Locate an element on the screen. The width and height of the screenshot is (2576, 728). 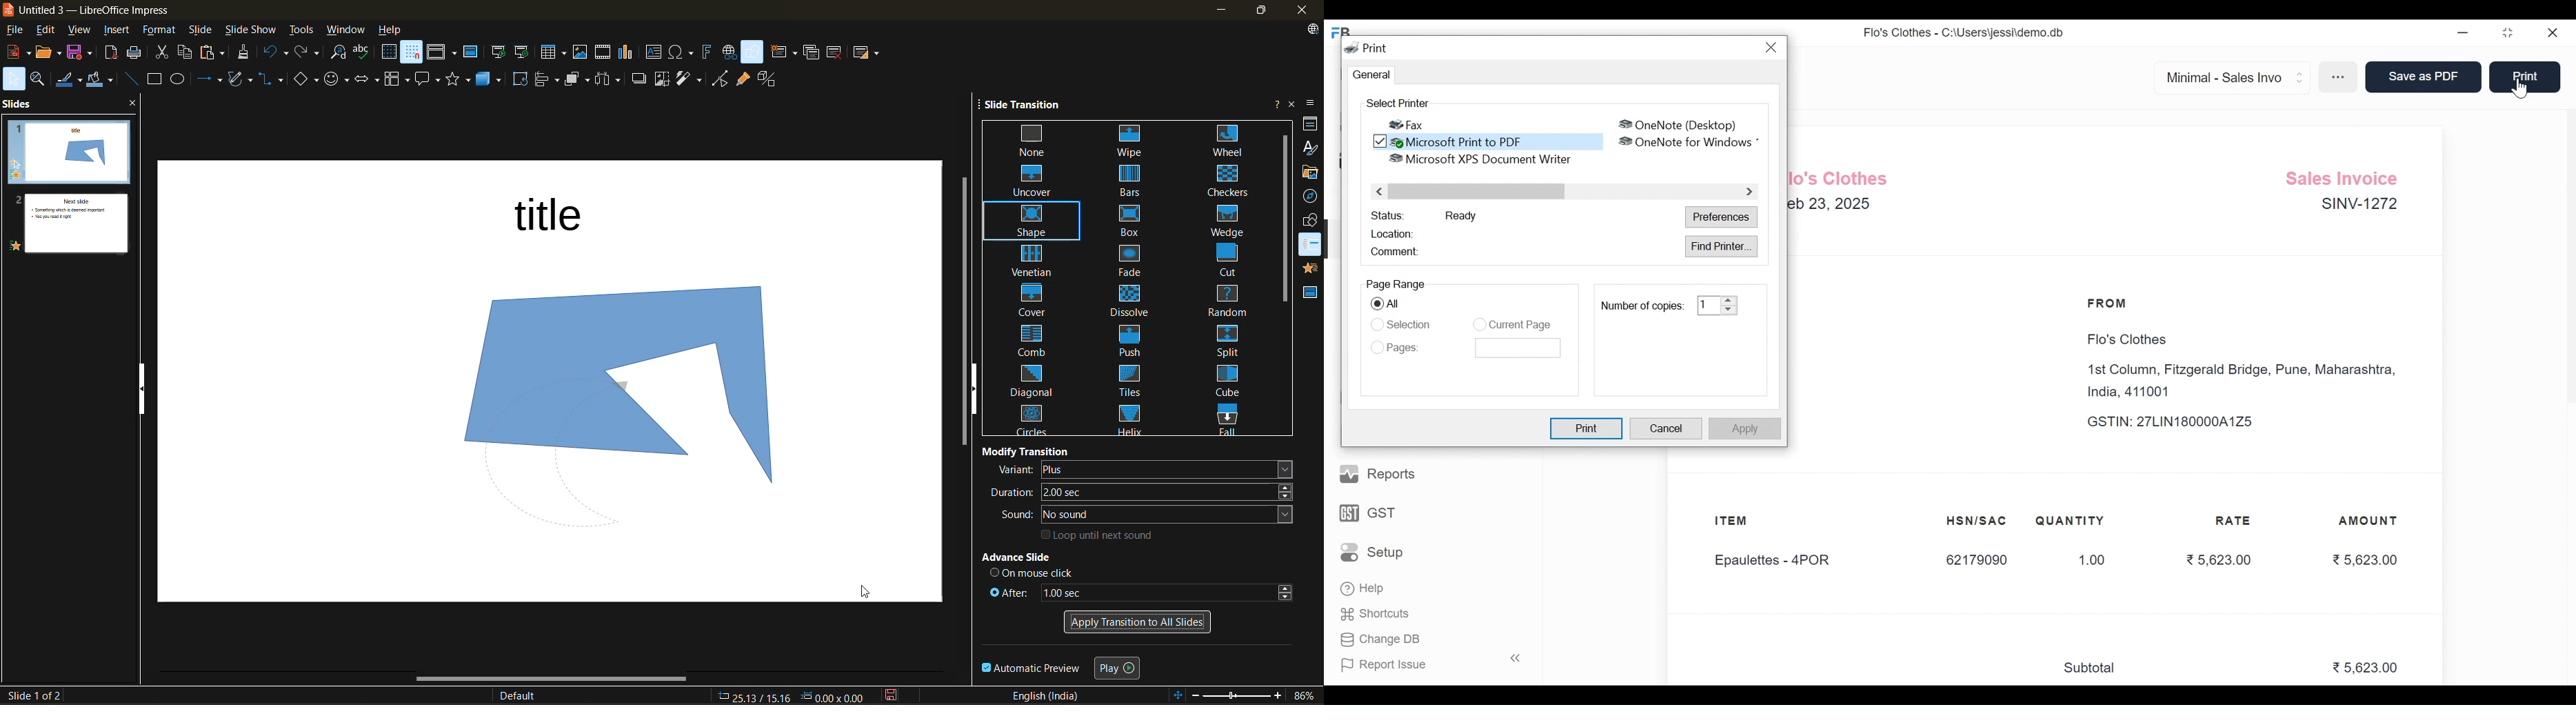
vertical scroll bar is located at coordinates (1282, 219).